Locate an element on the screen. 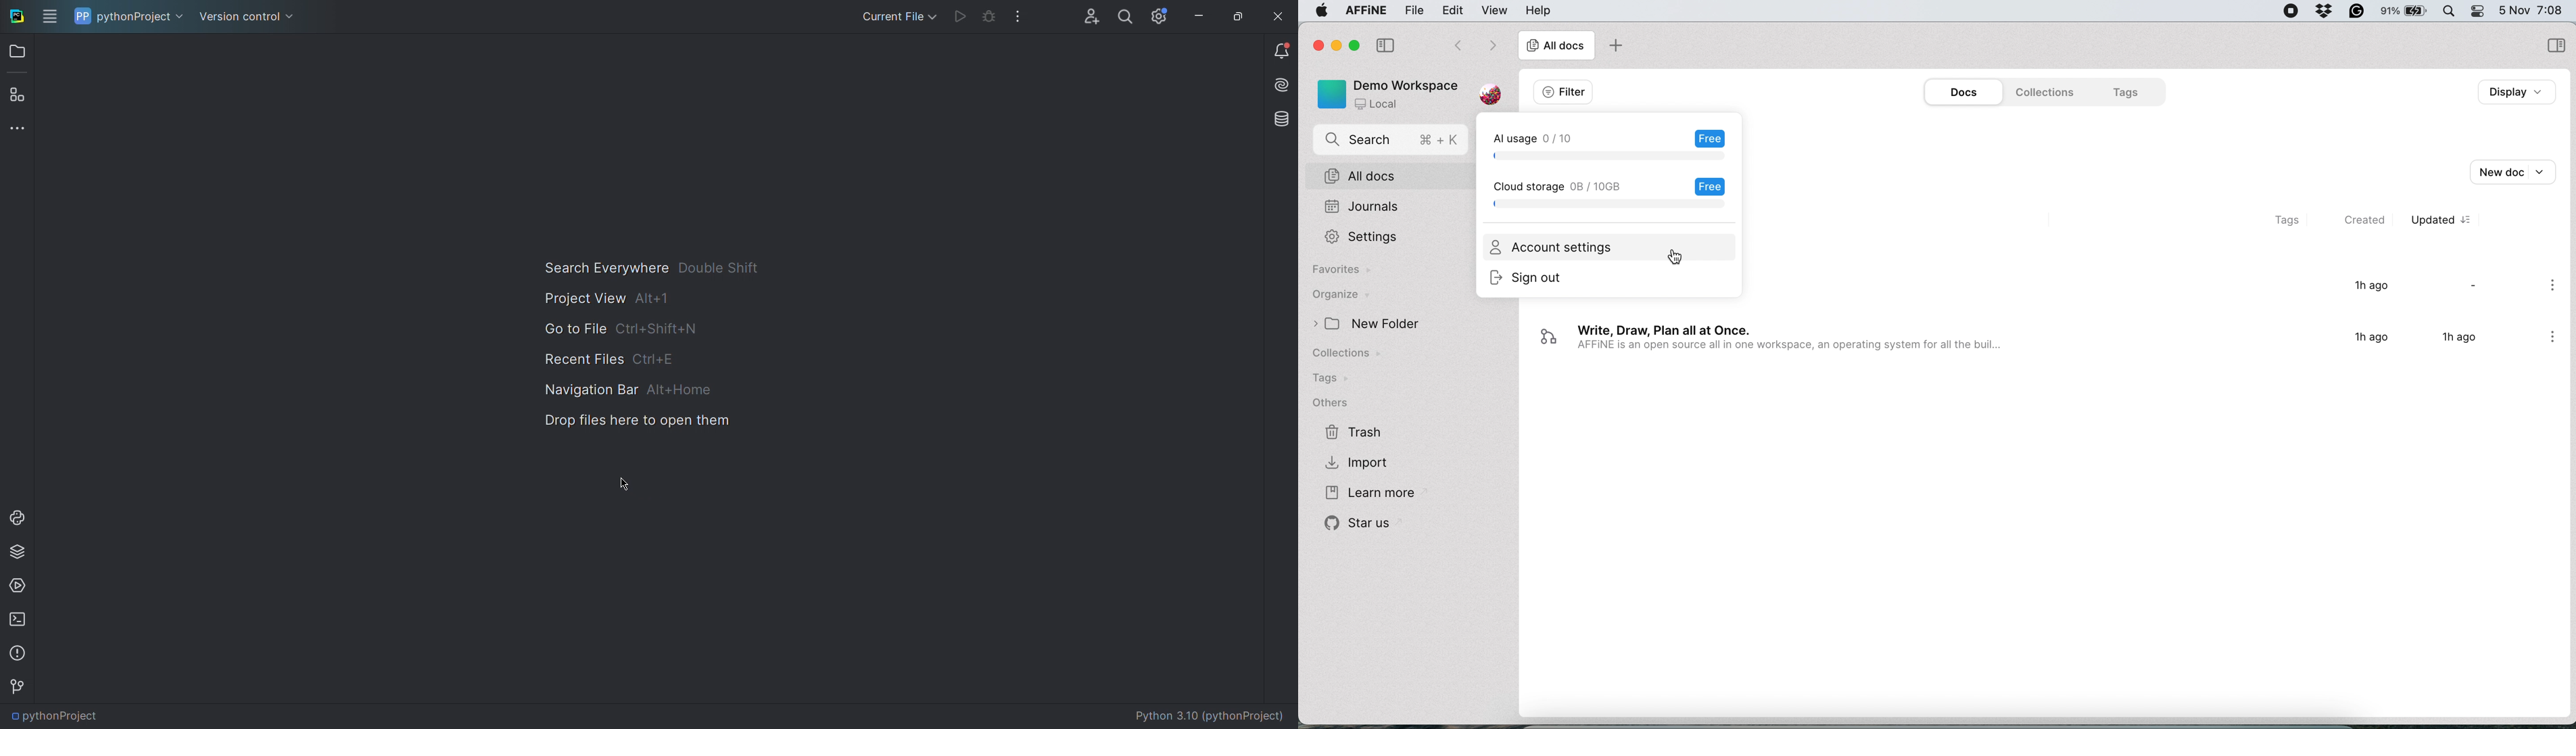 The image size is (2576, 756). new tab is located at coordinates (1615, 45).